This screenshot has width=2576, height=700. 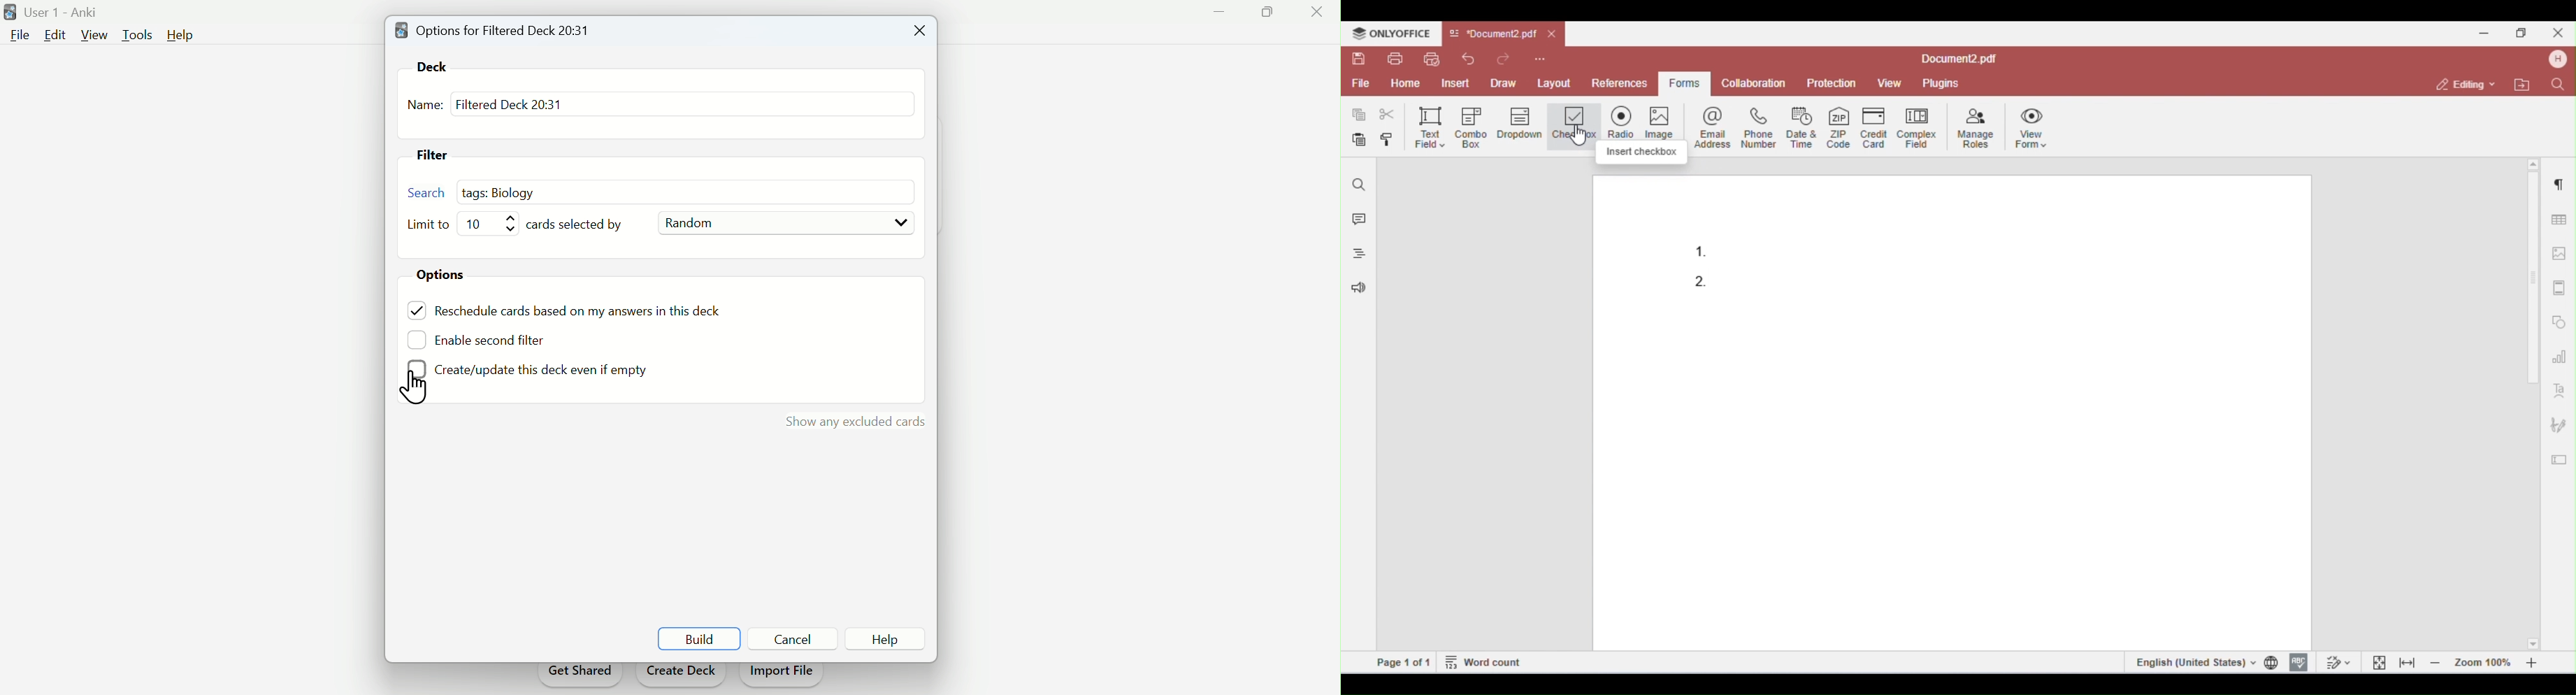 What do you see at coordinates (431, 225) in the screenshot?
I see `Limit to` at bounding box center [431, 225].